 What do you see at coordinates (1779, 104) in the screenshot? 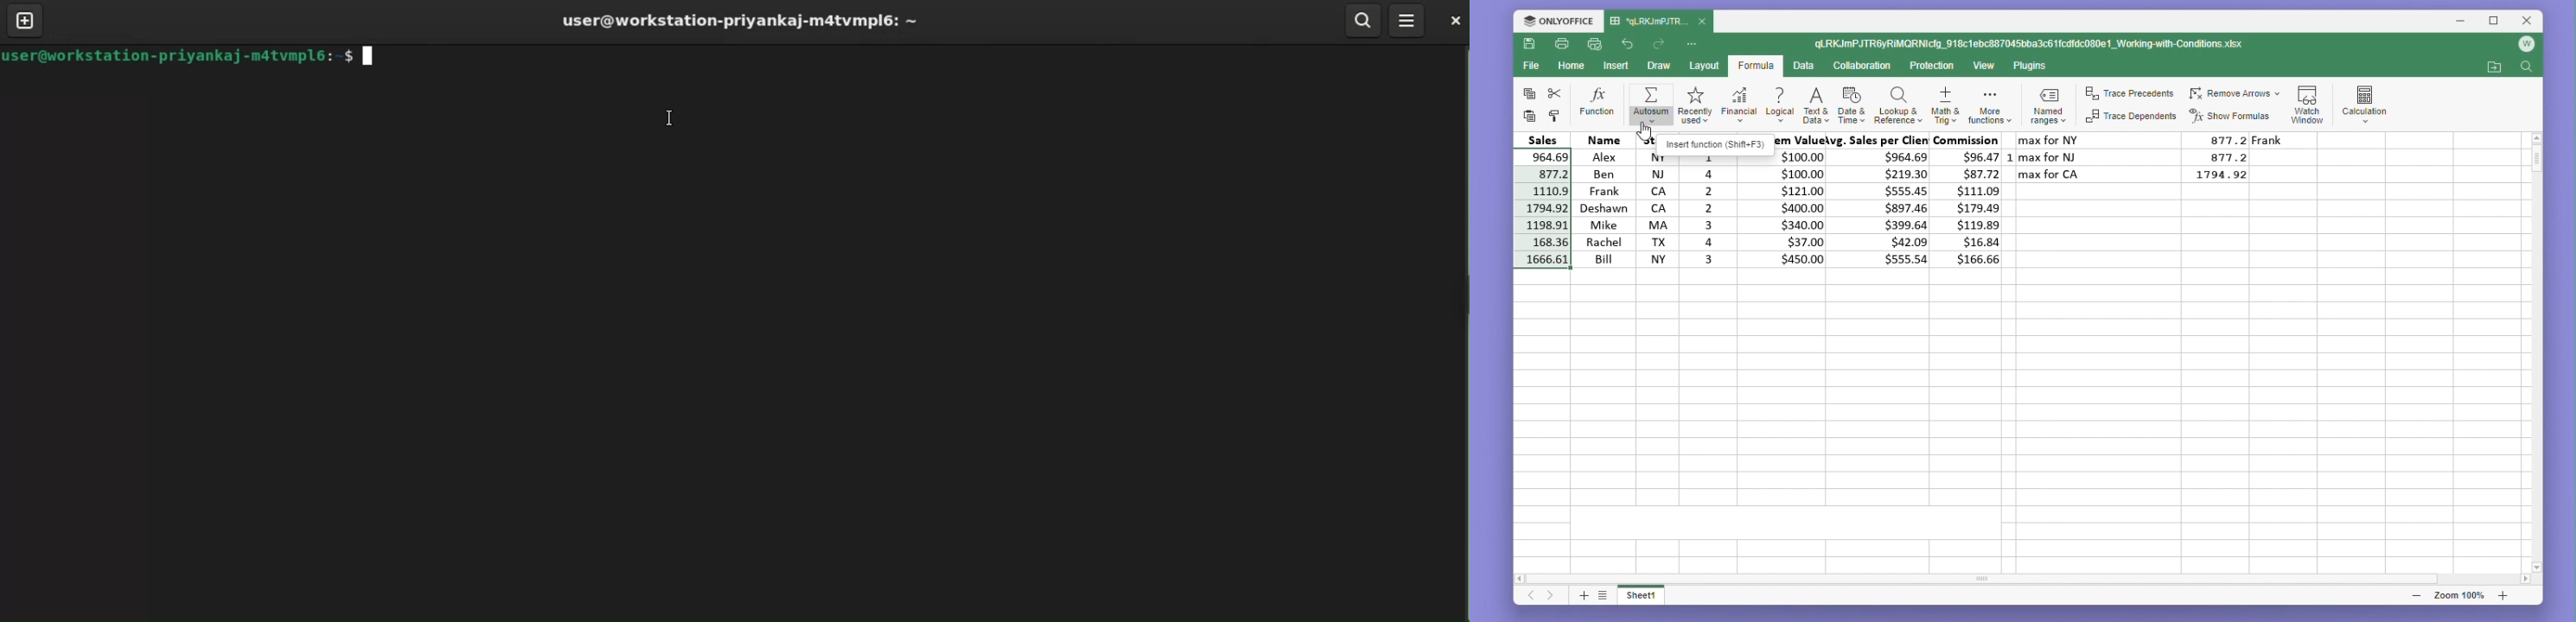
I see `Logical` at bounding box center [1779, 104].